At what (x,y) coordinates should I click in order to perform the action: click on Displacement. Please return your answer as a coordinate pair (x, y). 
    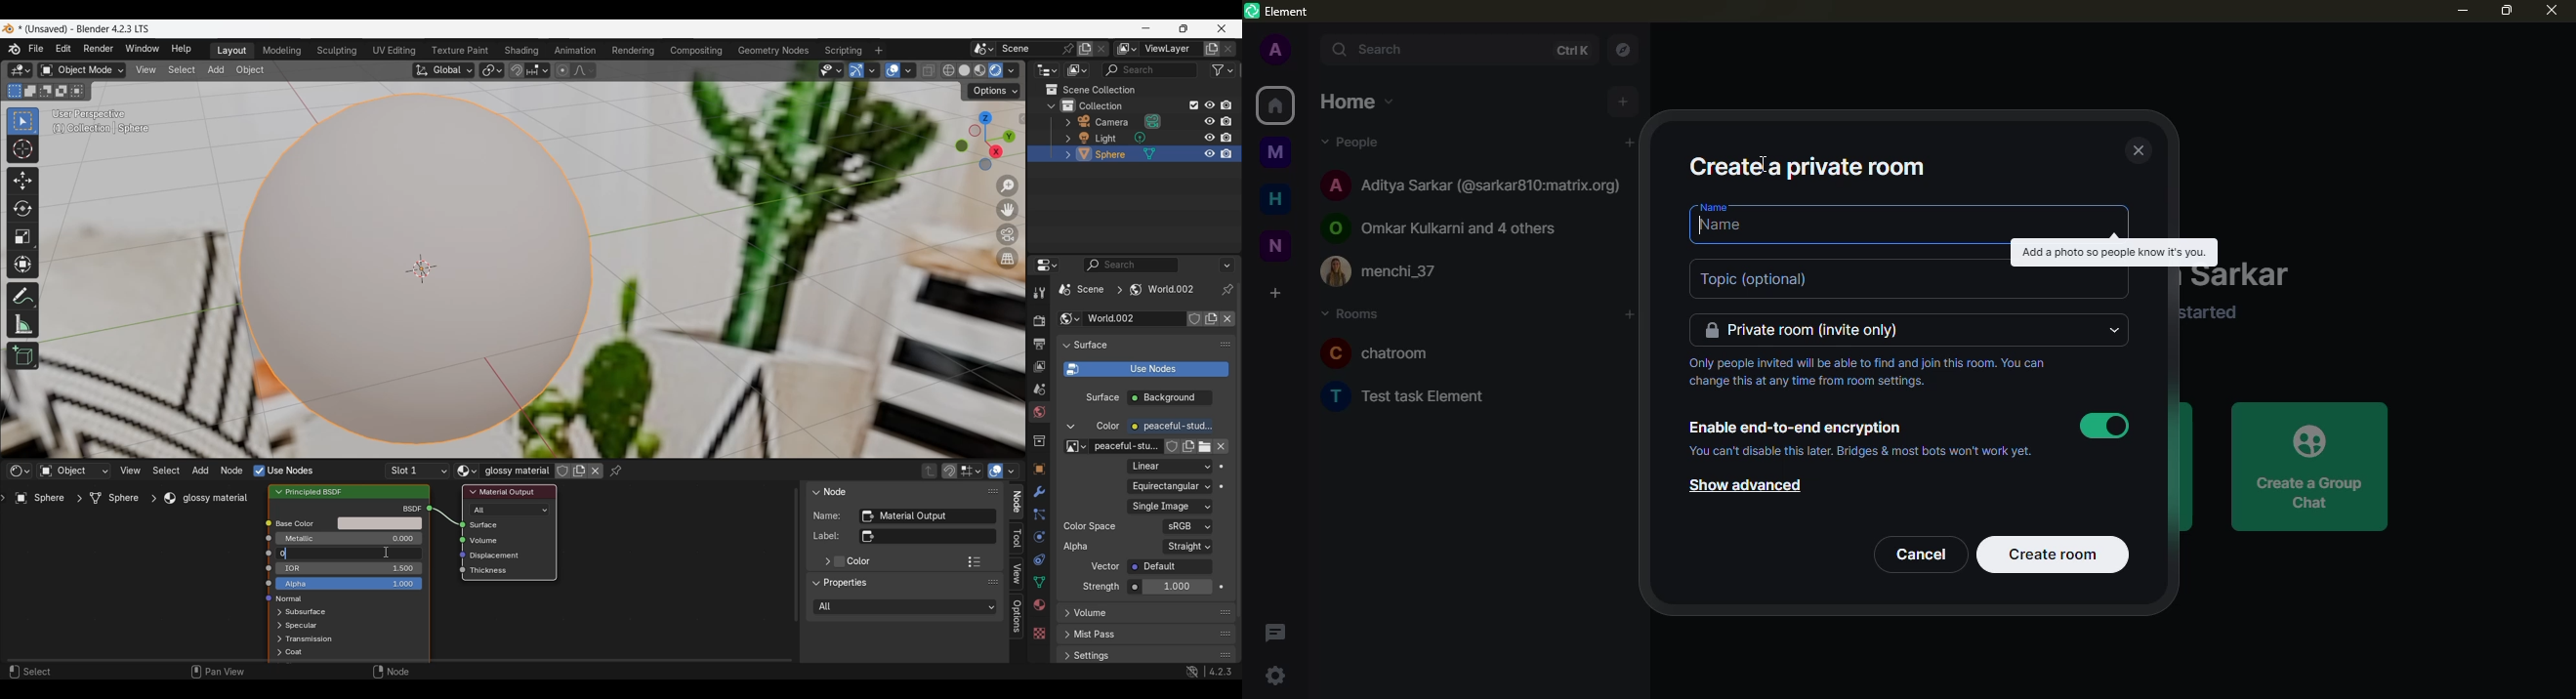
    Looking at the image, I should click on (499, 556).